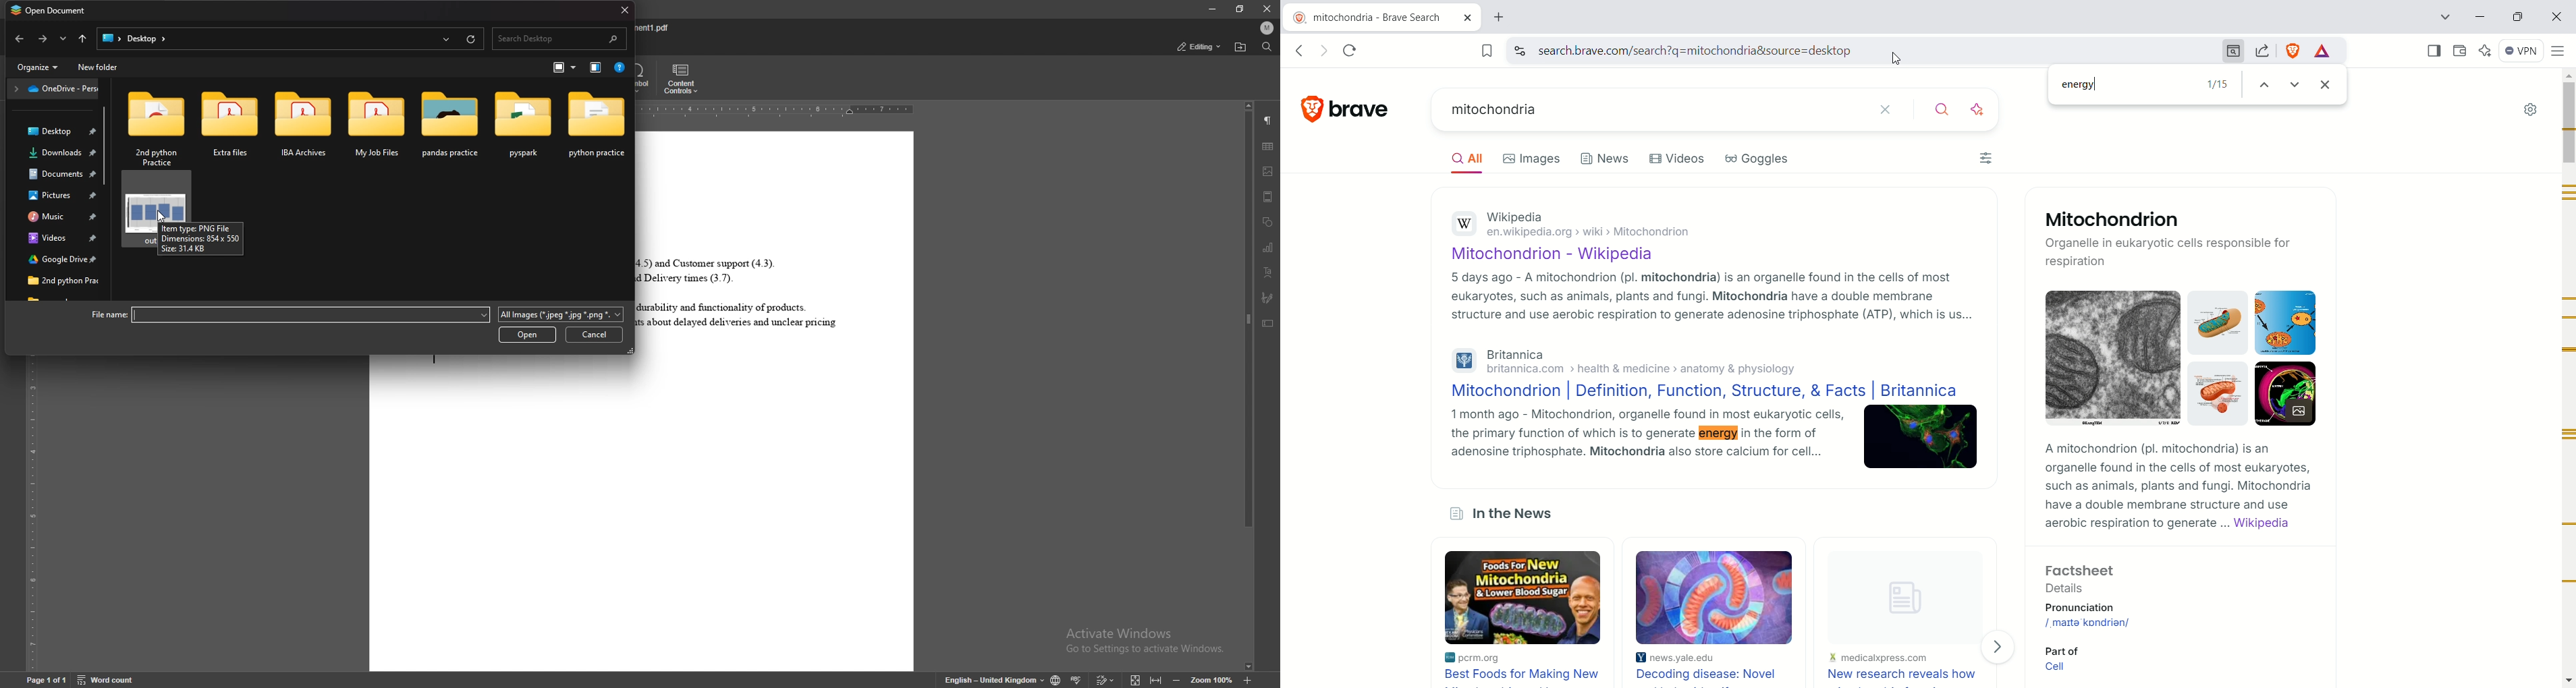 The width and height of the screenshot is (2576, 700). Describe the element at coordinates (80, 38) in the screenshot. I see `go to parent directory` at that location.